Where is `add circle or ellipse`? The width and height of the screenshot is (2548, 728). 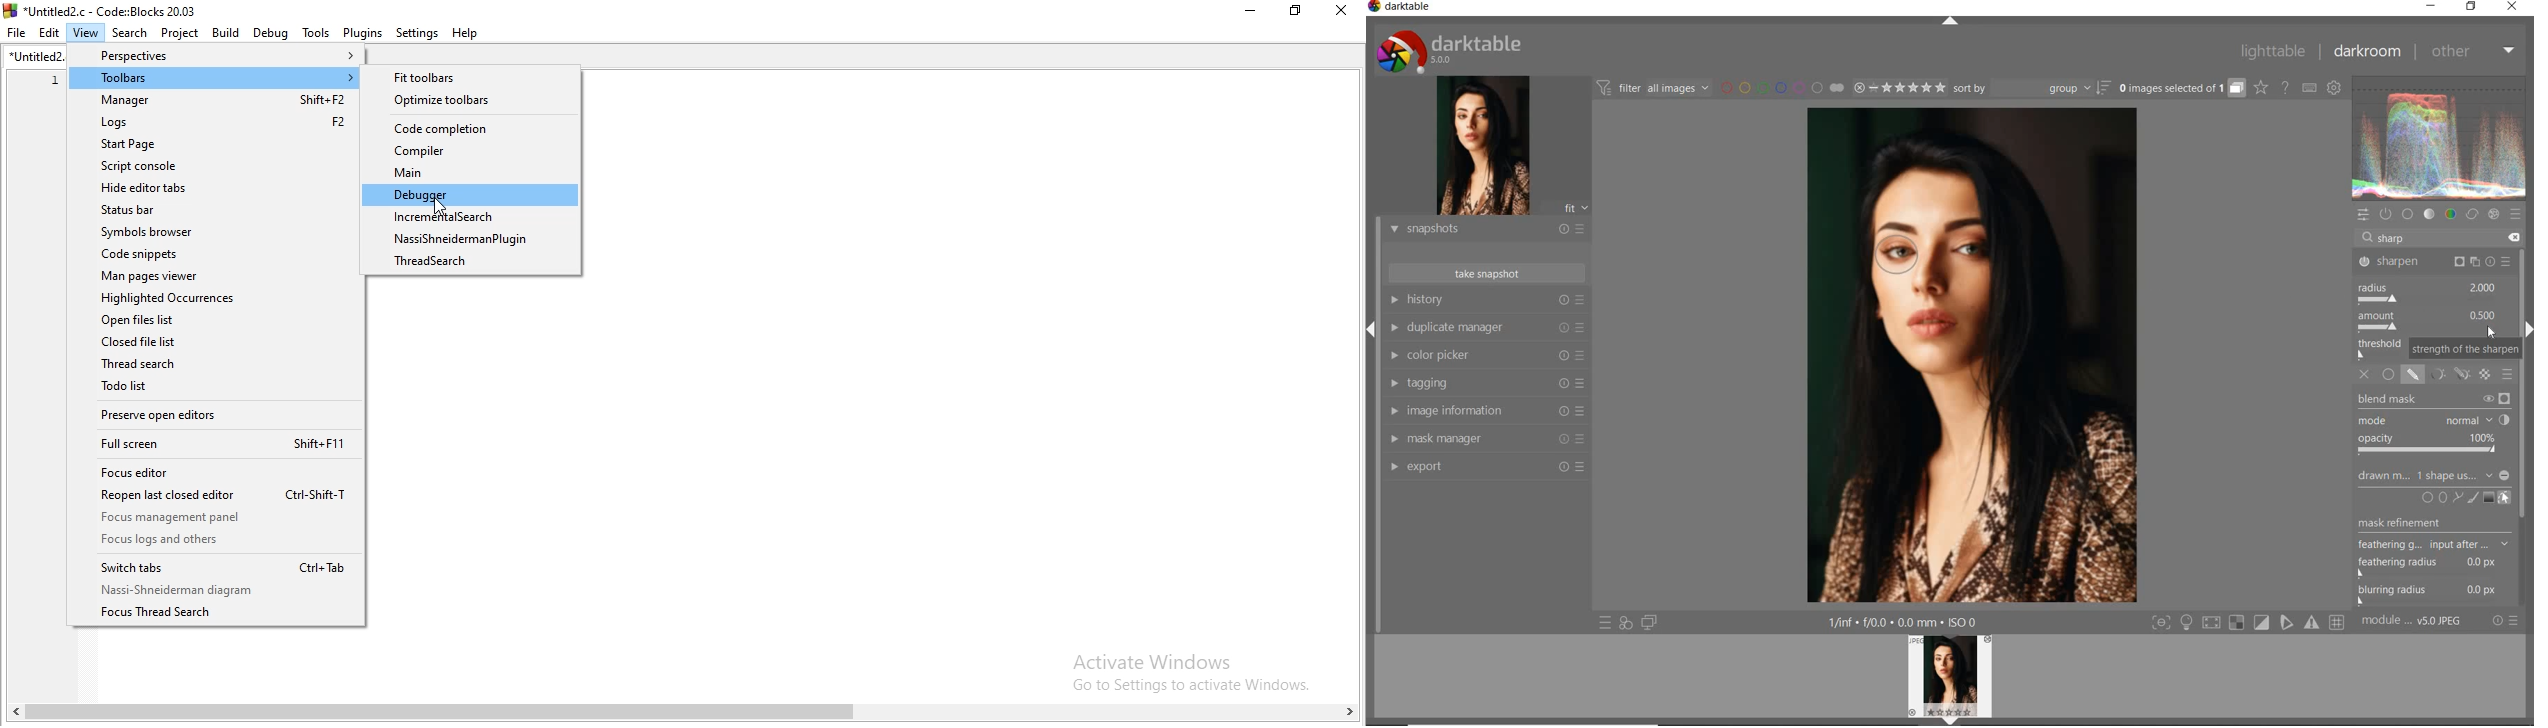 add circle or ellipse is located at coordinates (2436, 497).